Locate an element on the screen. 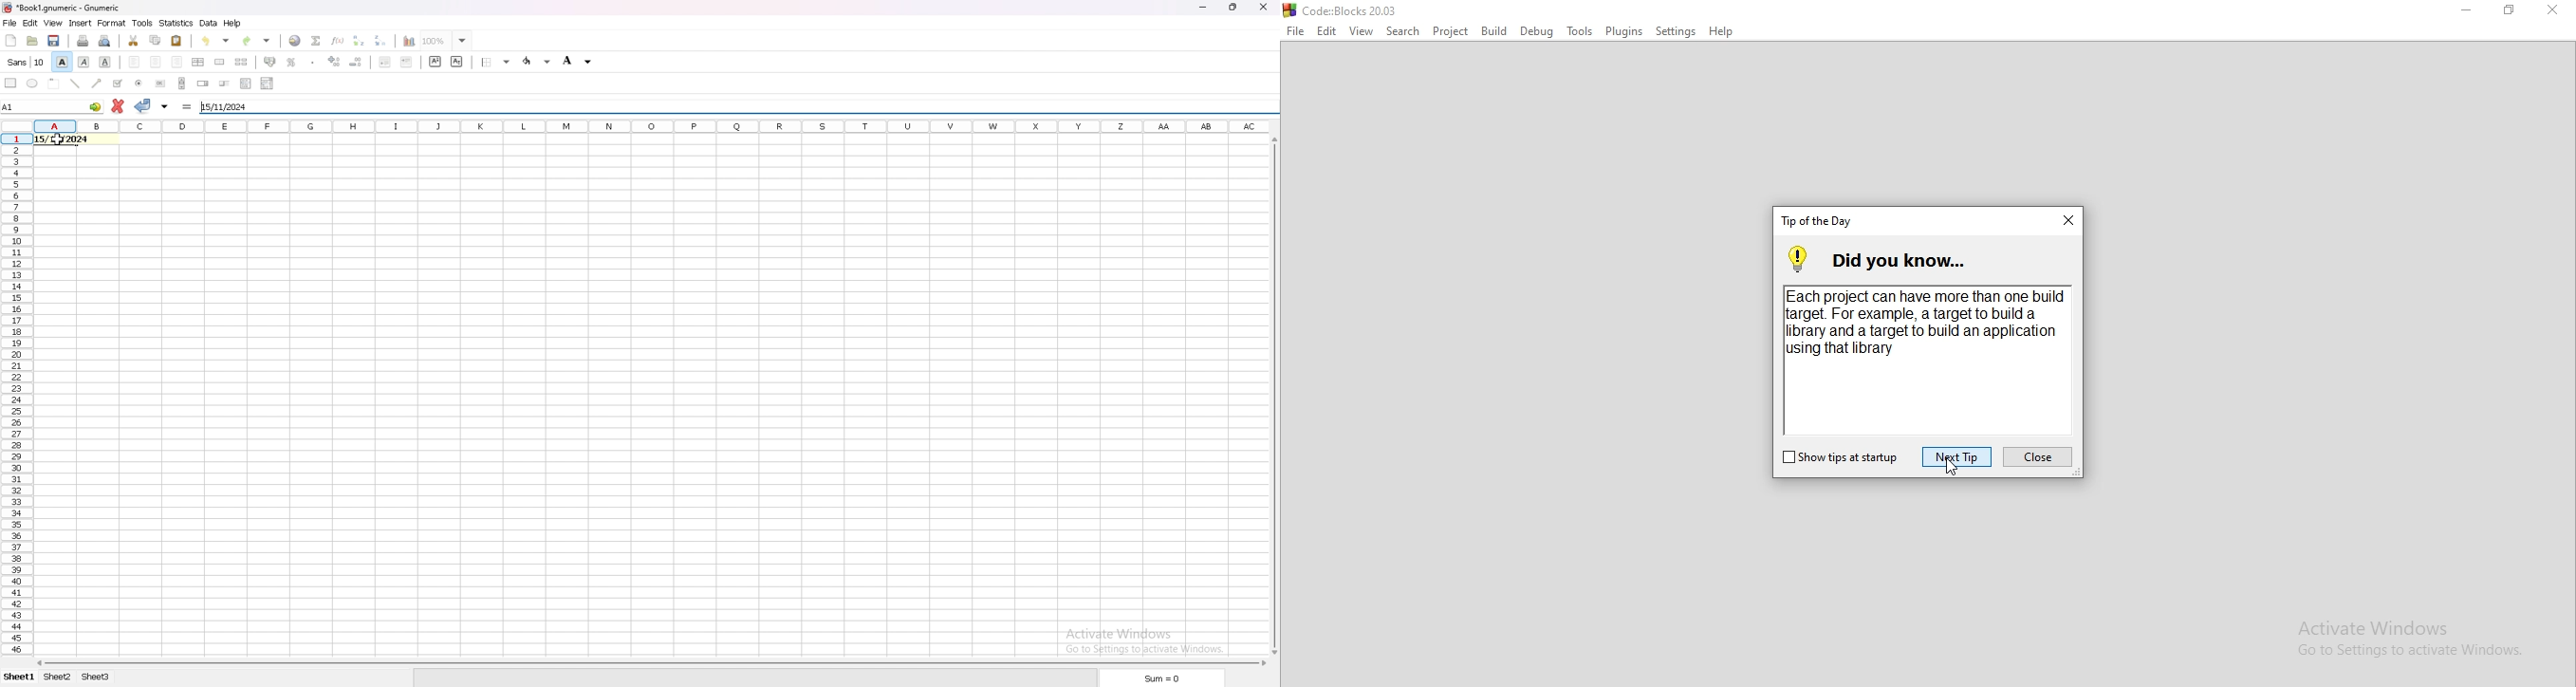 Image resolution: width=2576 pixels, height=700 pixels. merge cell is located at coordinates (221, 61).